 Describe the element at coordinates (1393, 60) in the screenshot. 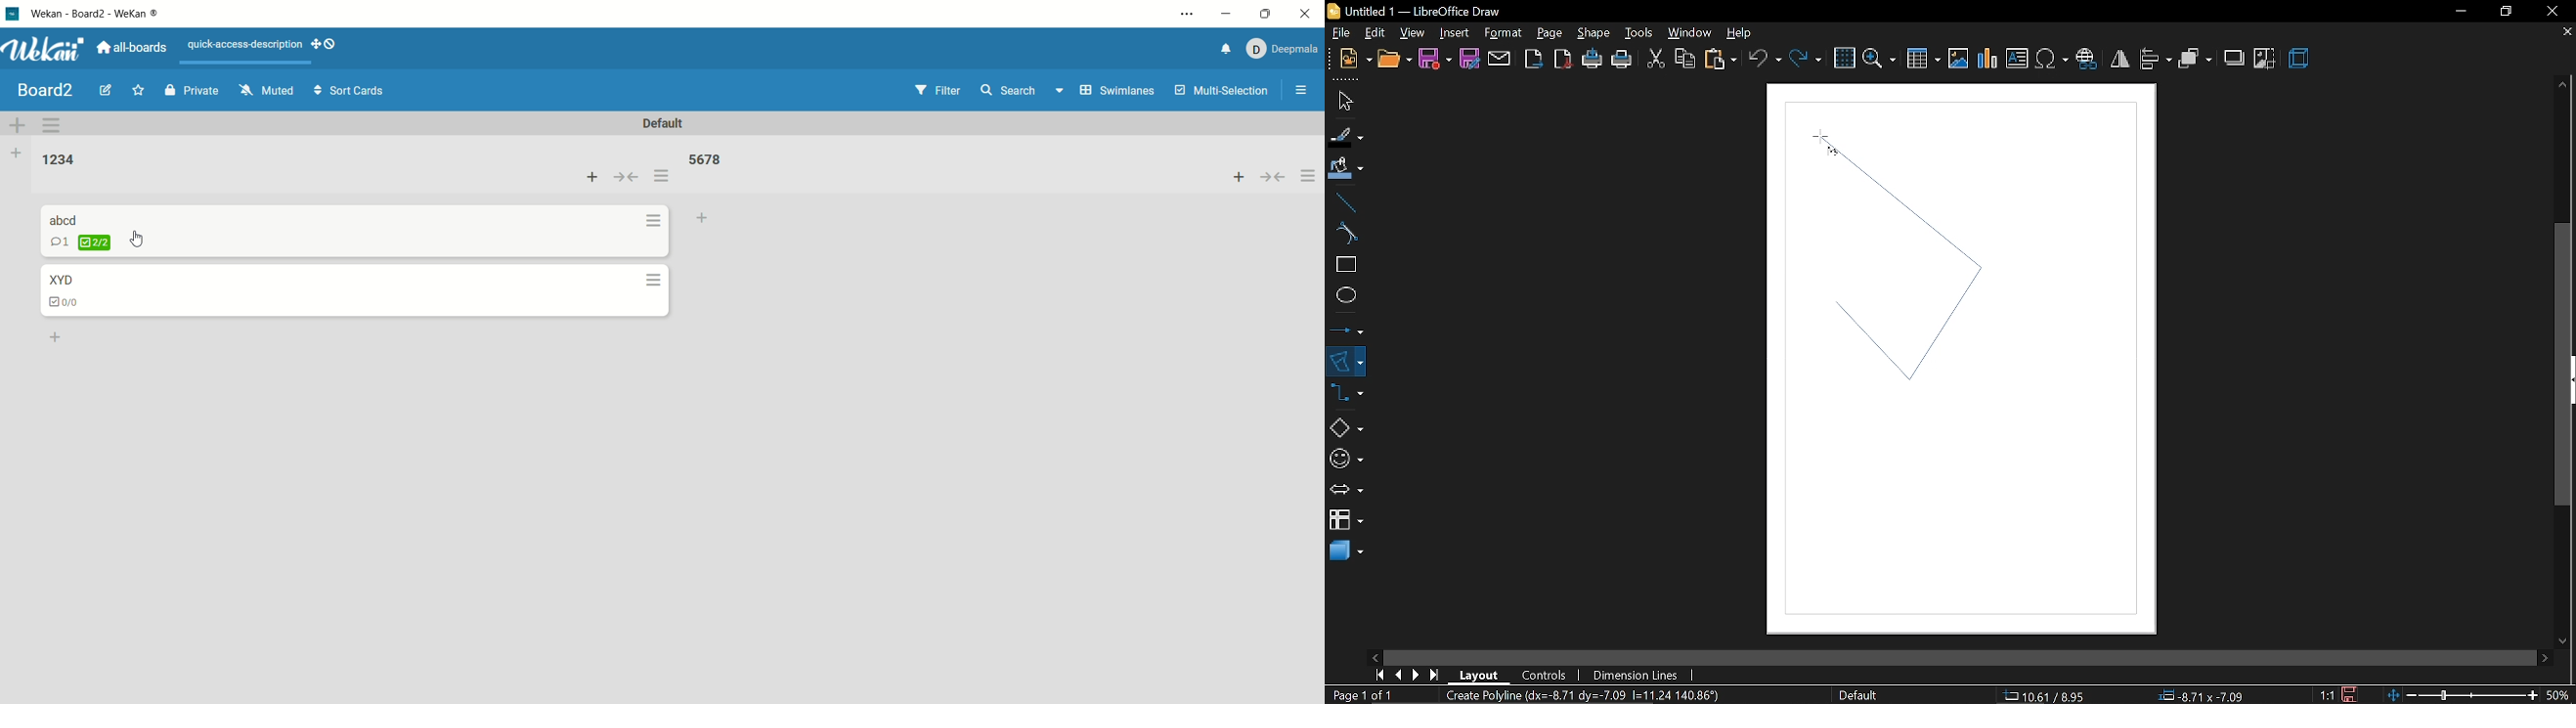

I see `open` at that location.